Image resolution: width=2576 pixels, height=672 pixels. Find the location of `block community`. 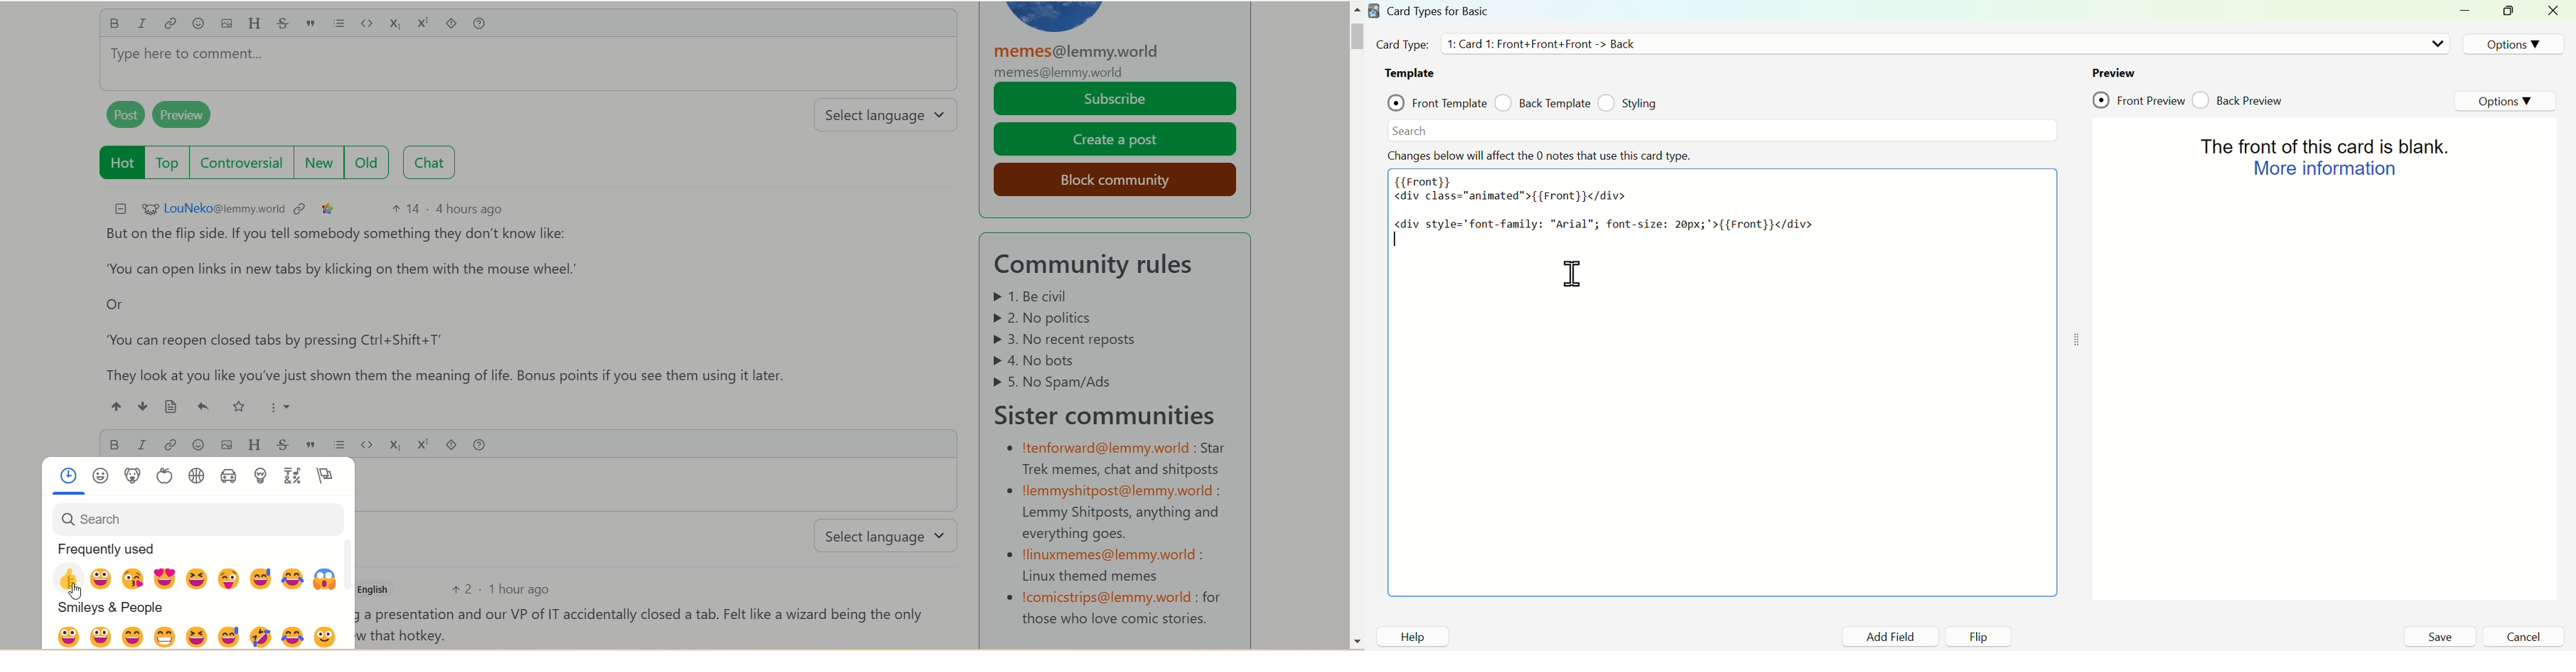

block community is located at coordinates (1110, 178).